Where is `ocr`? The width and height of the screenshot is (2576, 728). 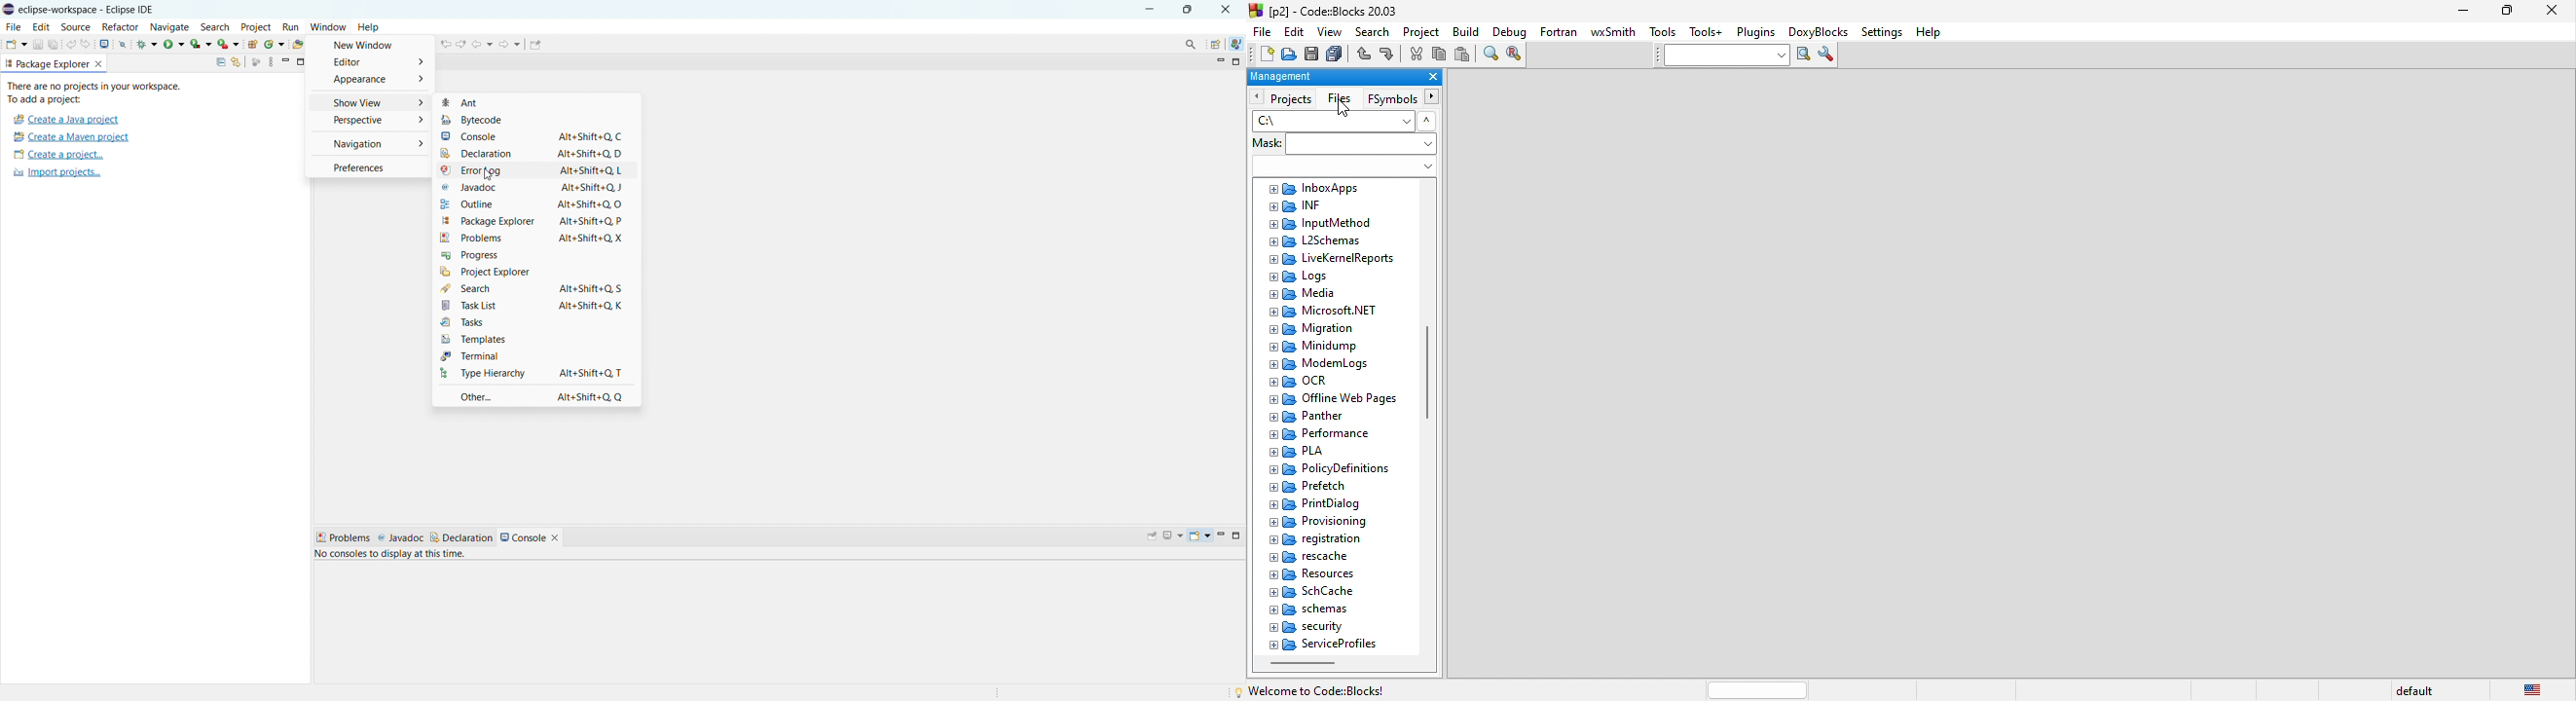 ocr is located at coordinates (1326, 381).